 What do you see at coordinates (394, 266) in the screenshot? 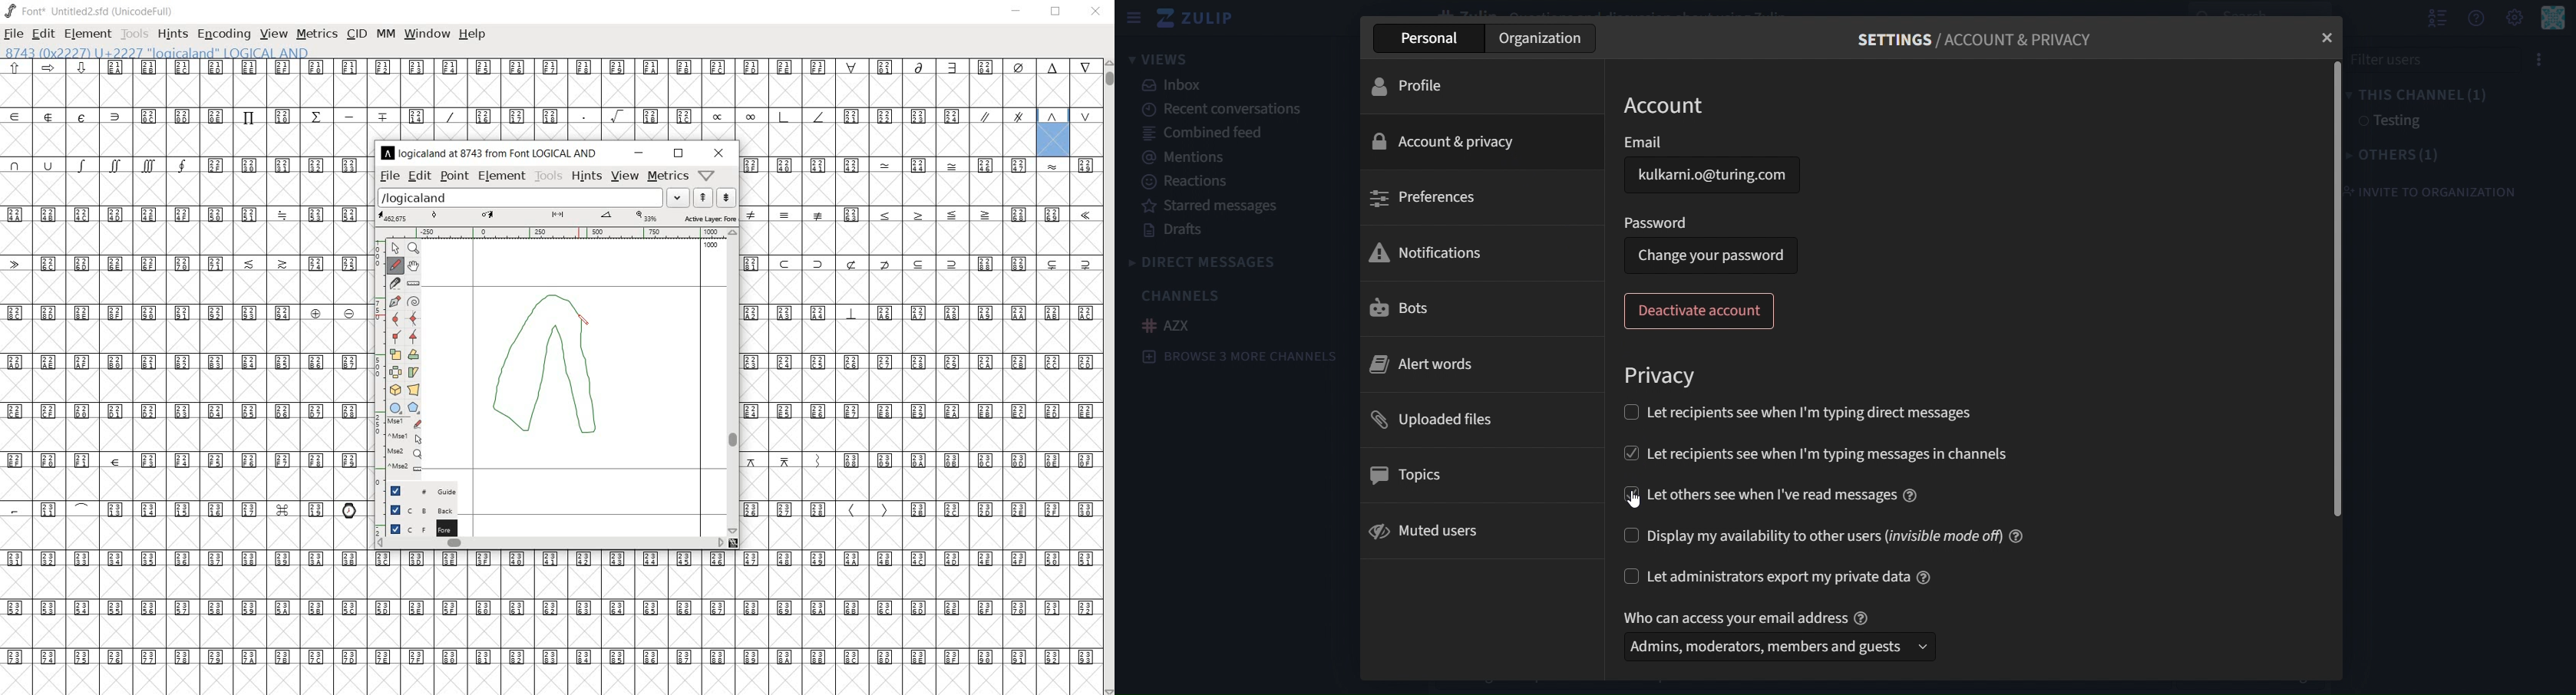
I see `draw a freehand curve` at bounding box center [394, 266].